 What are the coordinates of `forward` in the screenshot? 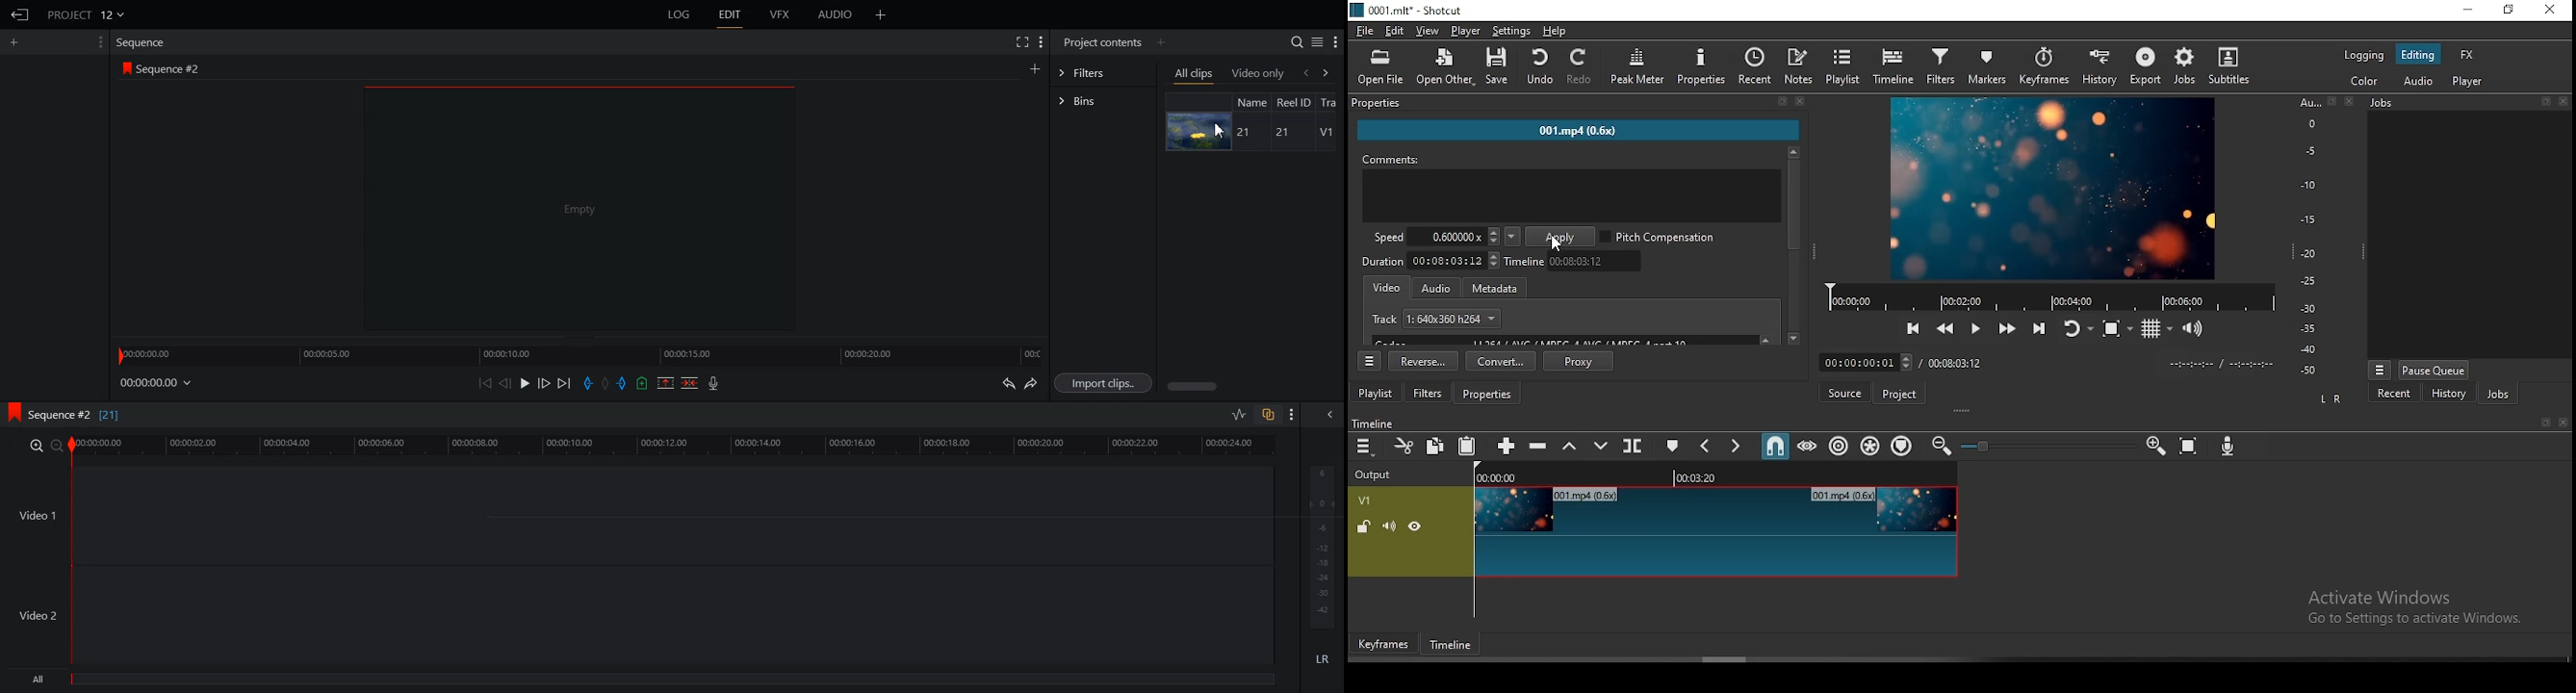 It's located at (1332, 72).